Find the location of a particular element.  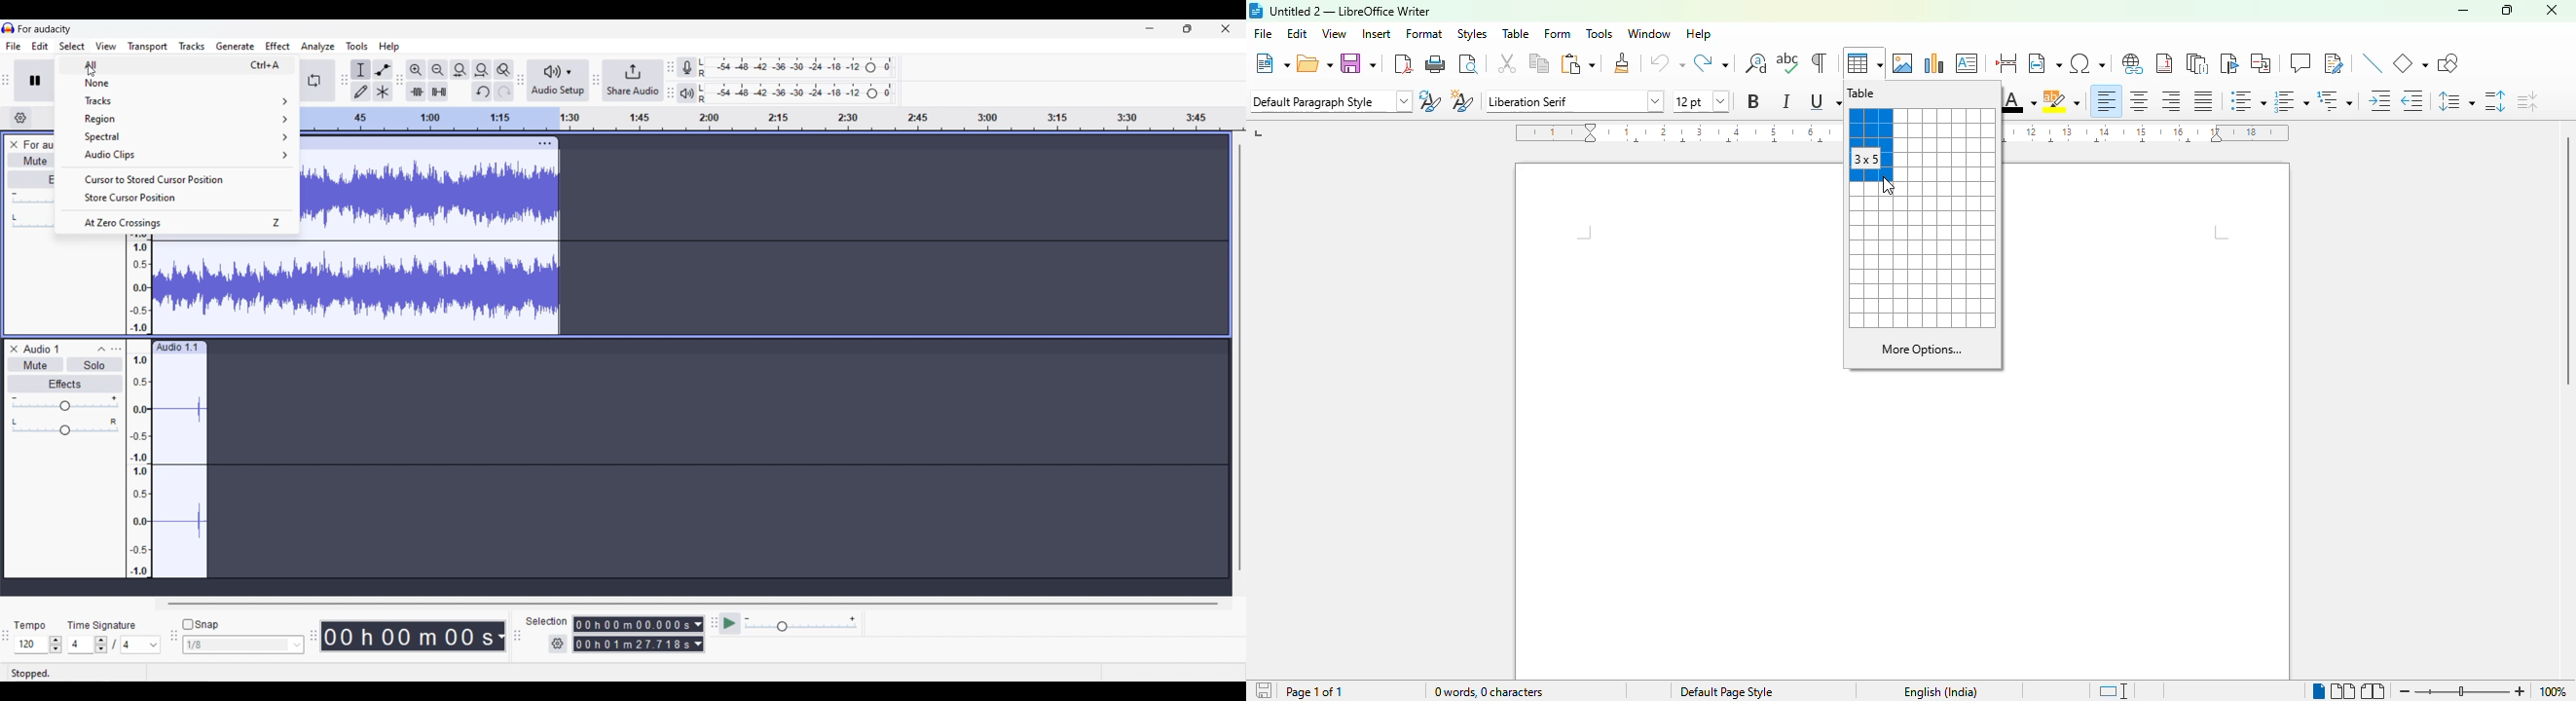

File is located at coordinates (13, 46).